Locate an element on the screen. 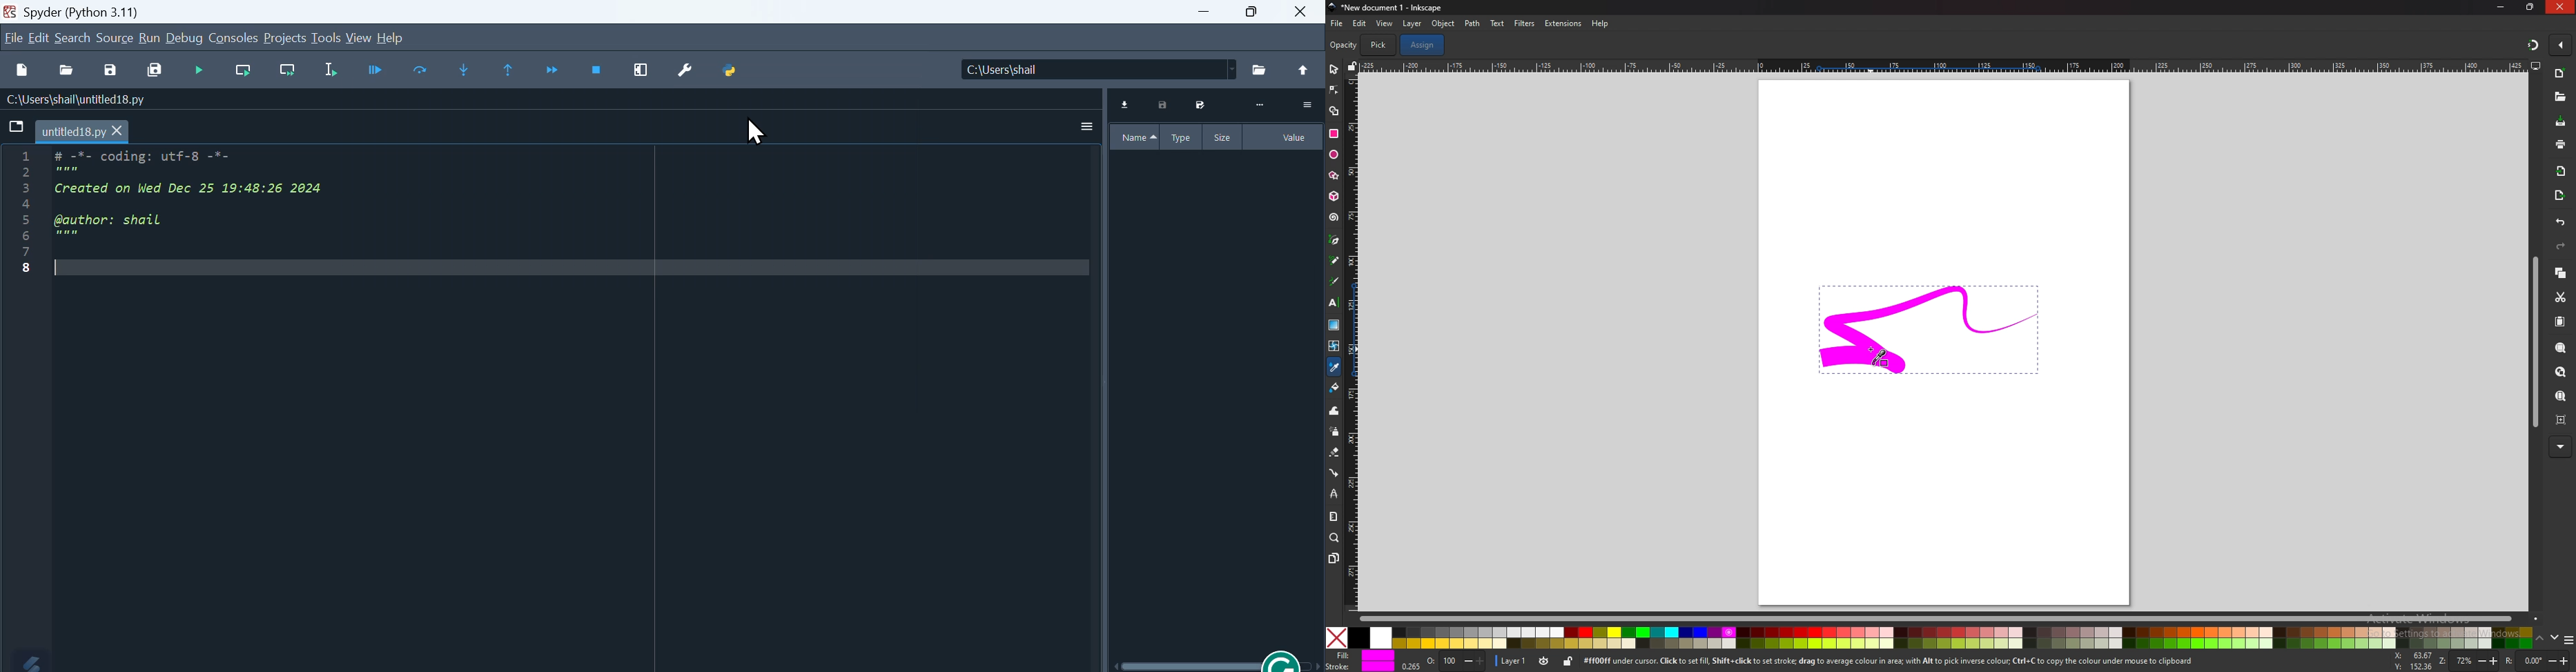 The image size is (2576, 672). type is located at coordinates (1179, 137).